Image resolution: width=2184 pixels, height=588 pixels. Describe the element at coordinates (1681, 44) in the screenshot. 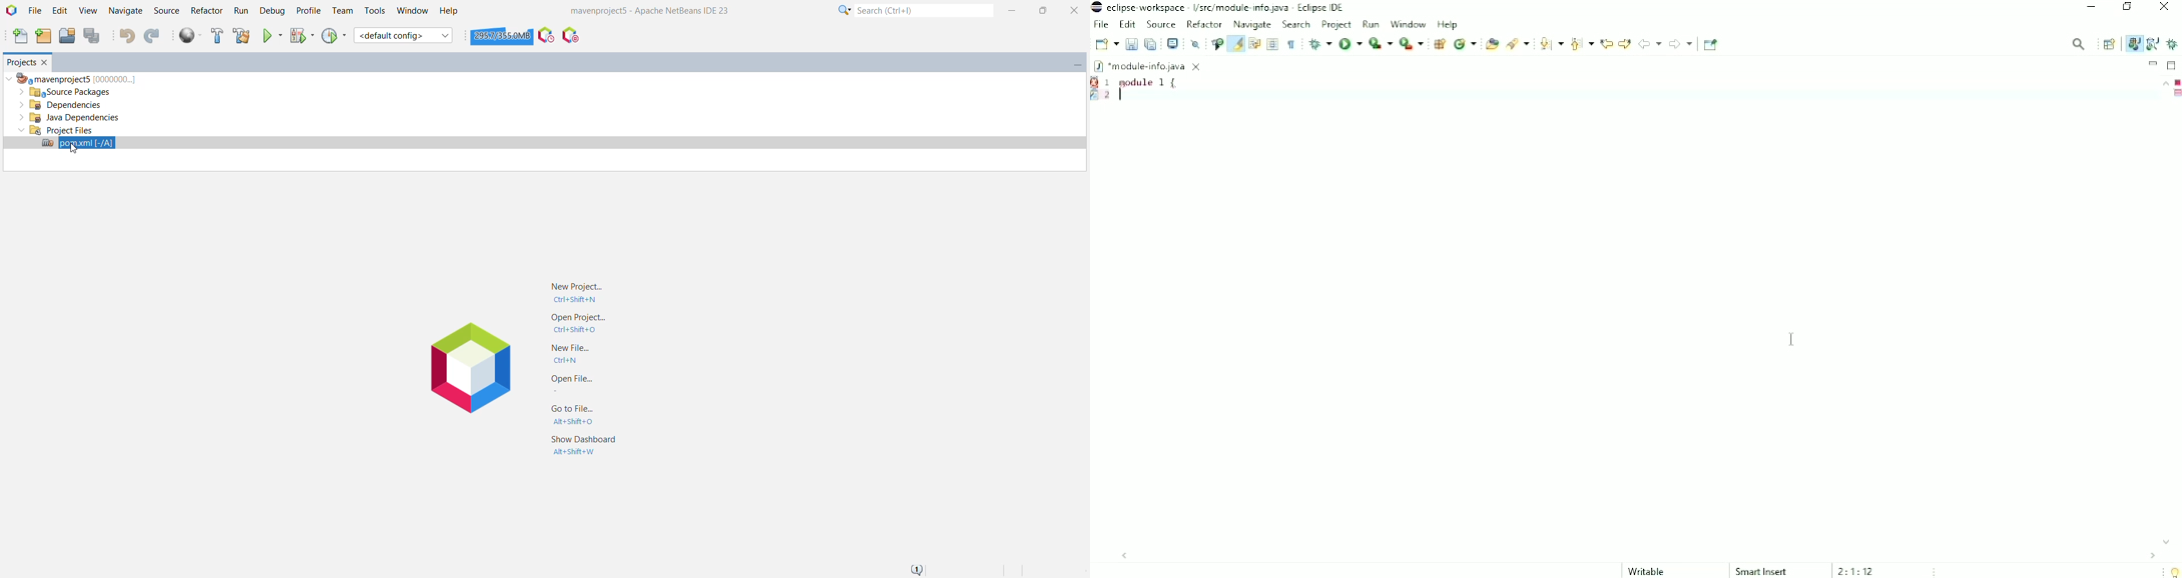

I see `Forward` at that location.